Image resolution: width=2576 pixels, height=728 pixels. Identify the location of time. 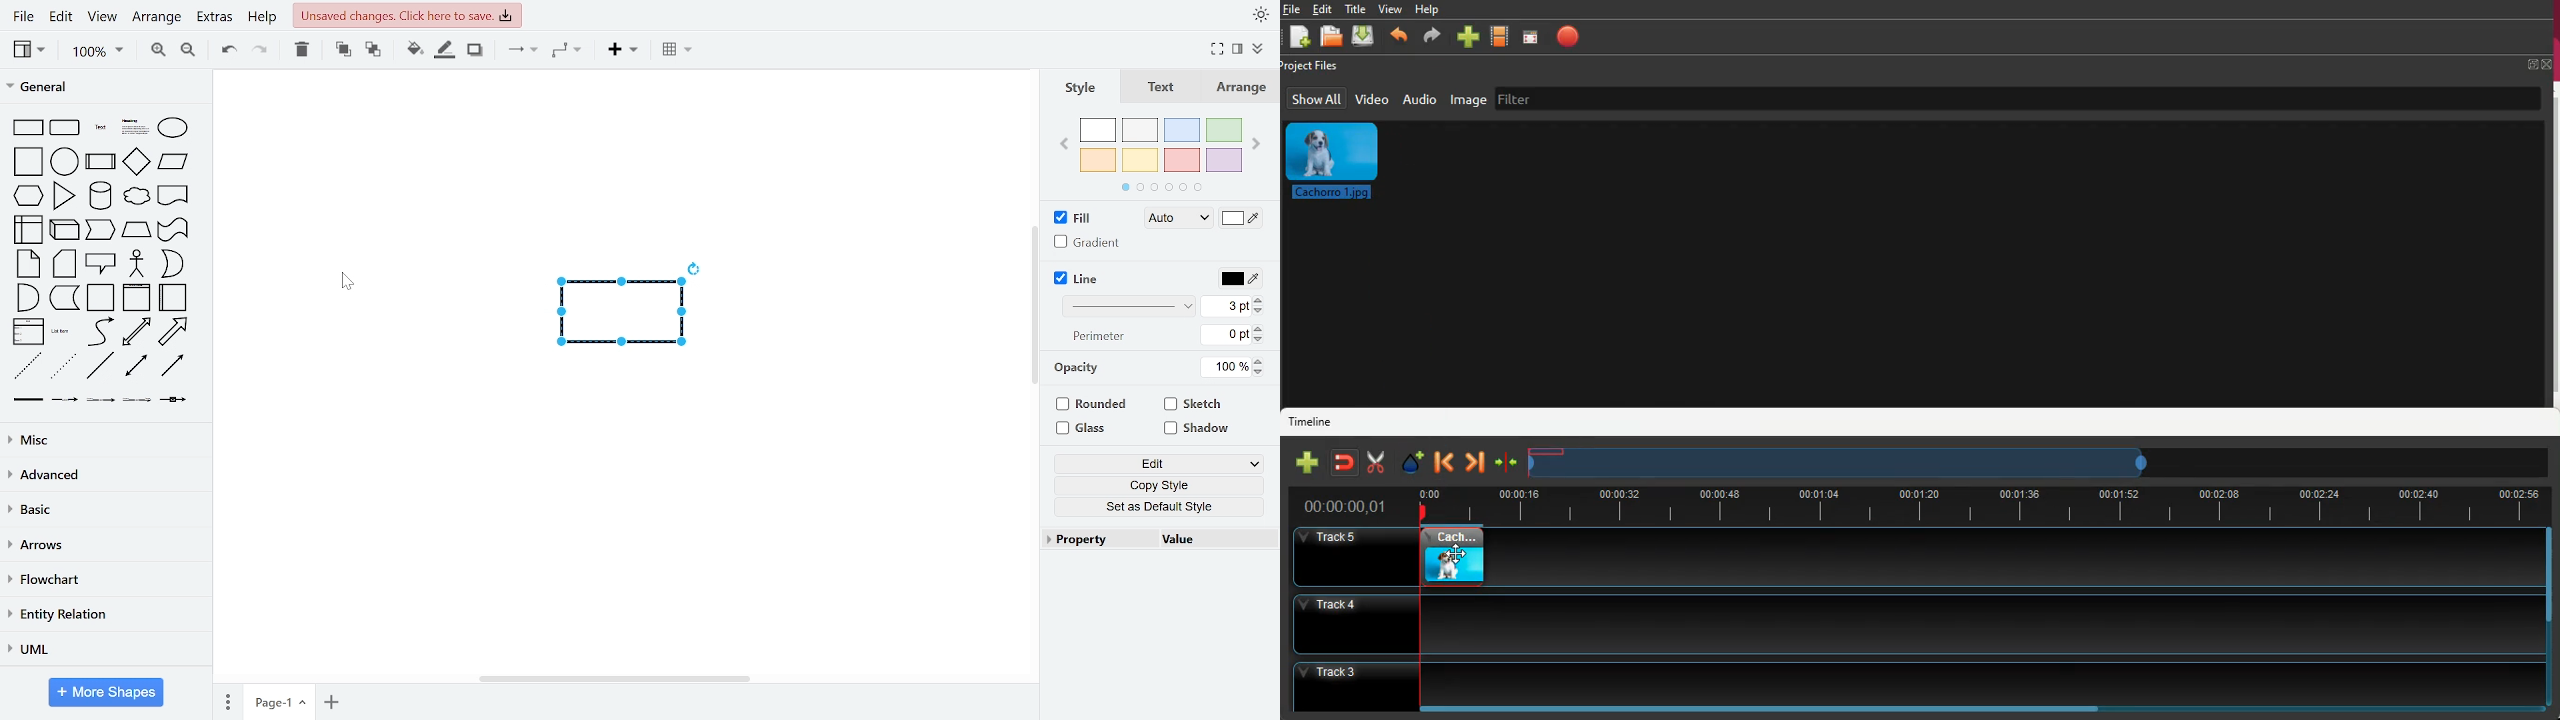
(1331, 502).